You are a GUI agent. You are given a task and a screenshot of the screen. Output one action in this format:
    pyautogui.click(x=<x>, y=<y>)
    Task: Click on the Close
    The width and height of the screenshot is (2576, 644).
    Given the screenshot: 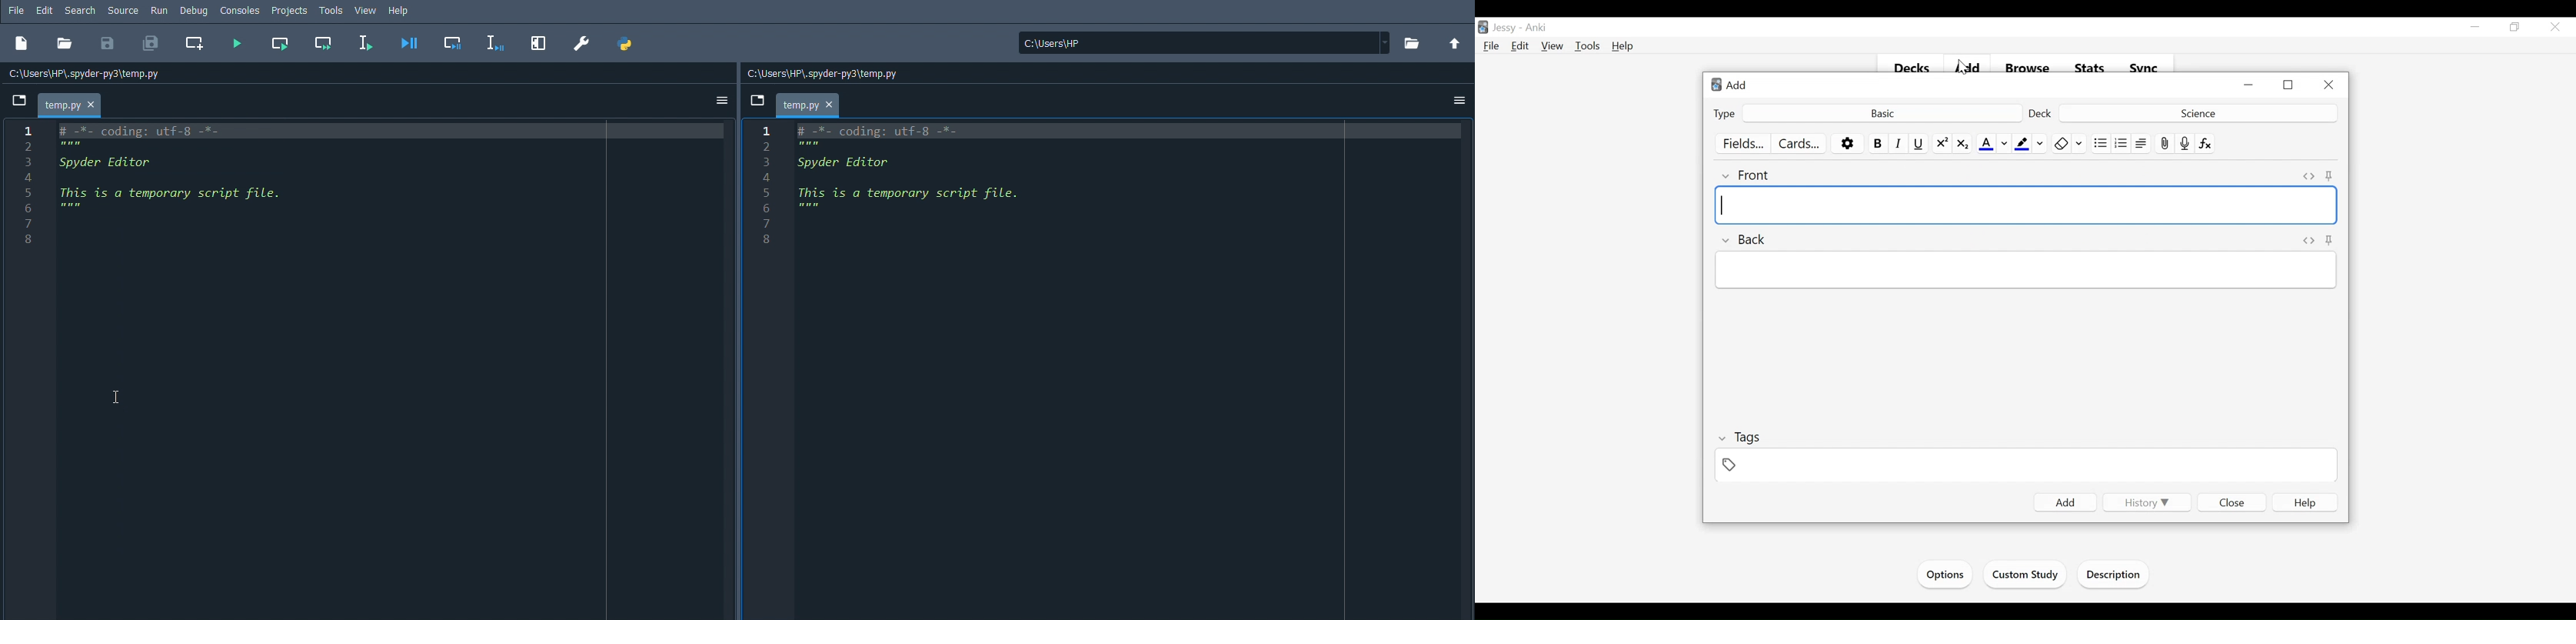 What is the action you would take?
    pyautogui.click(x=2328, y=86)
    